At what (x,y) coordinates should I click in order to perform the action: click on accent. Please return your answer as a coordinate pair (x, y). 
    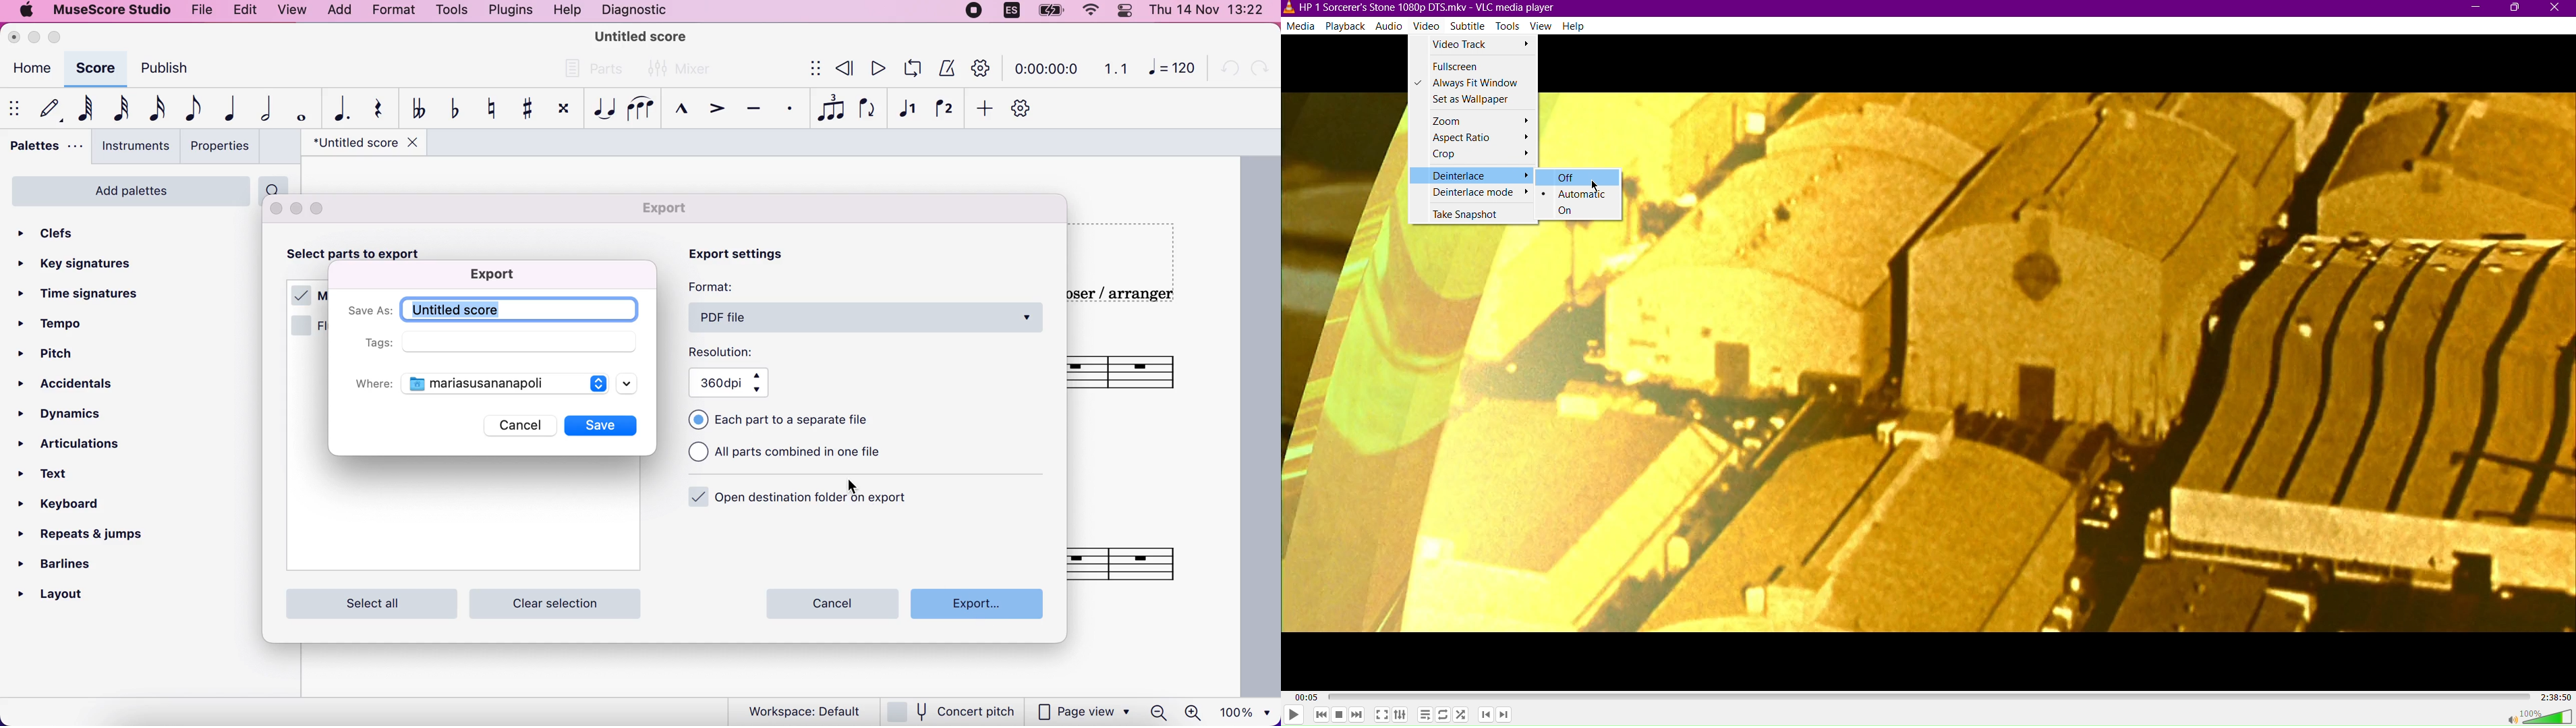
    Looking at the image, I should click on (714, 111).